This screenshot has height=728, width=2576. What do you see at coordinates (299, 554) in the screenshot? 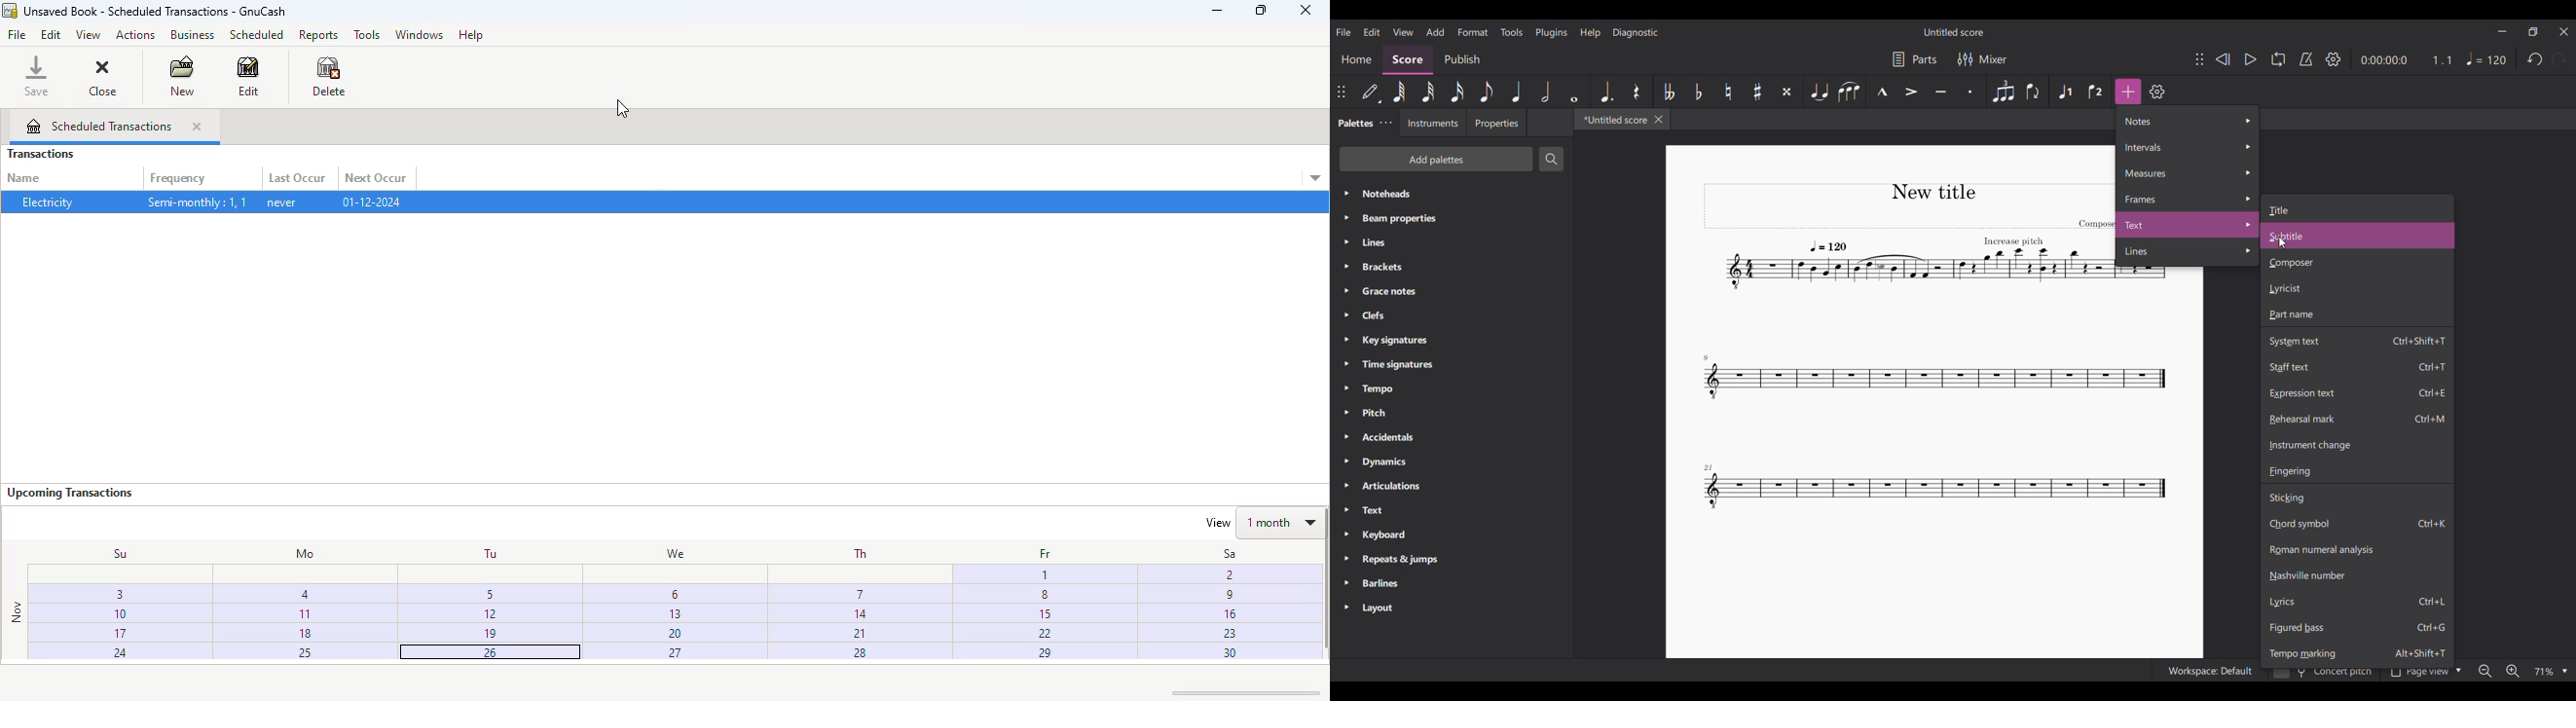
I see `Mo` at bounding box center [299, 554].